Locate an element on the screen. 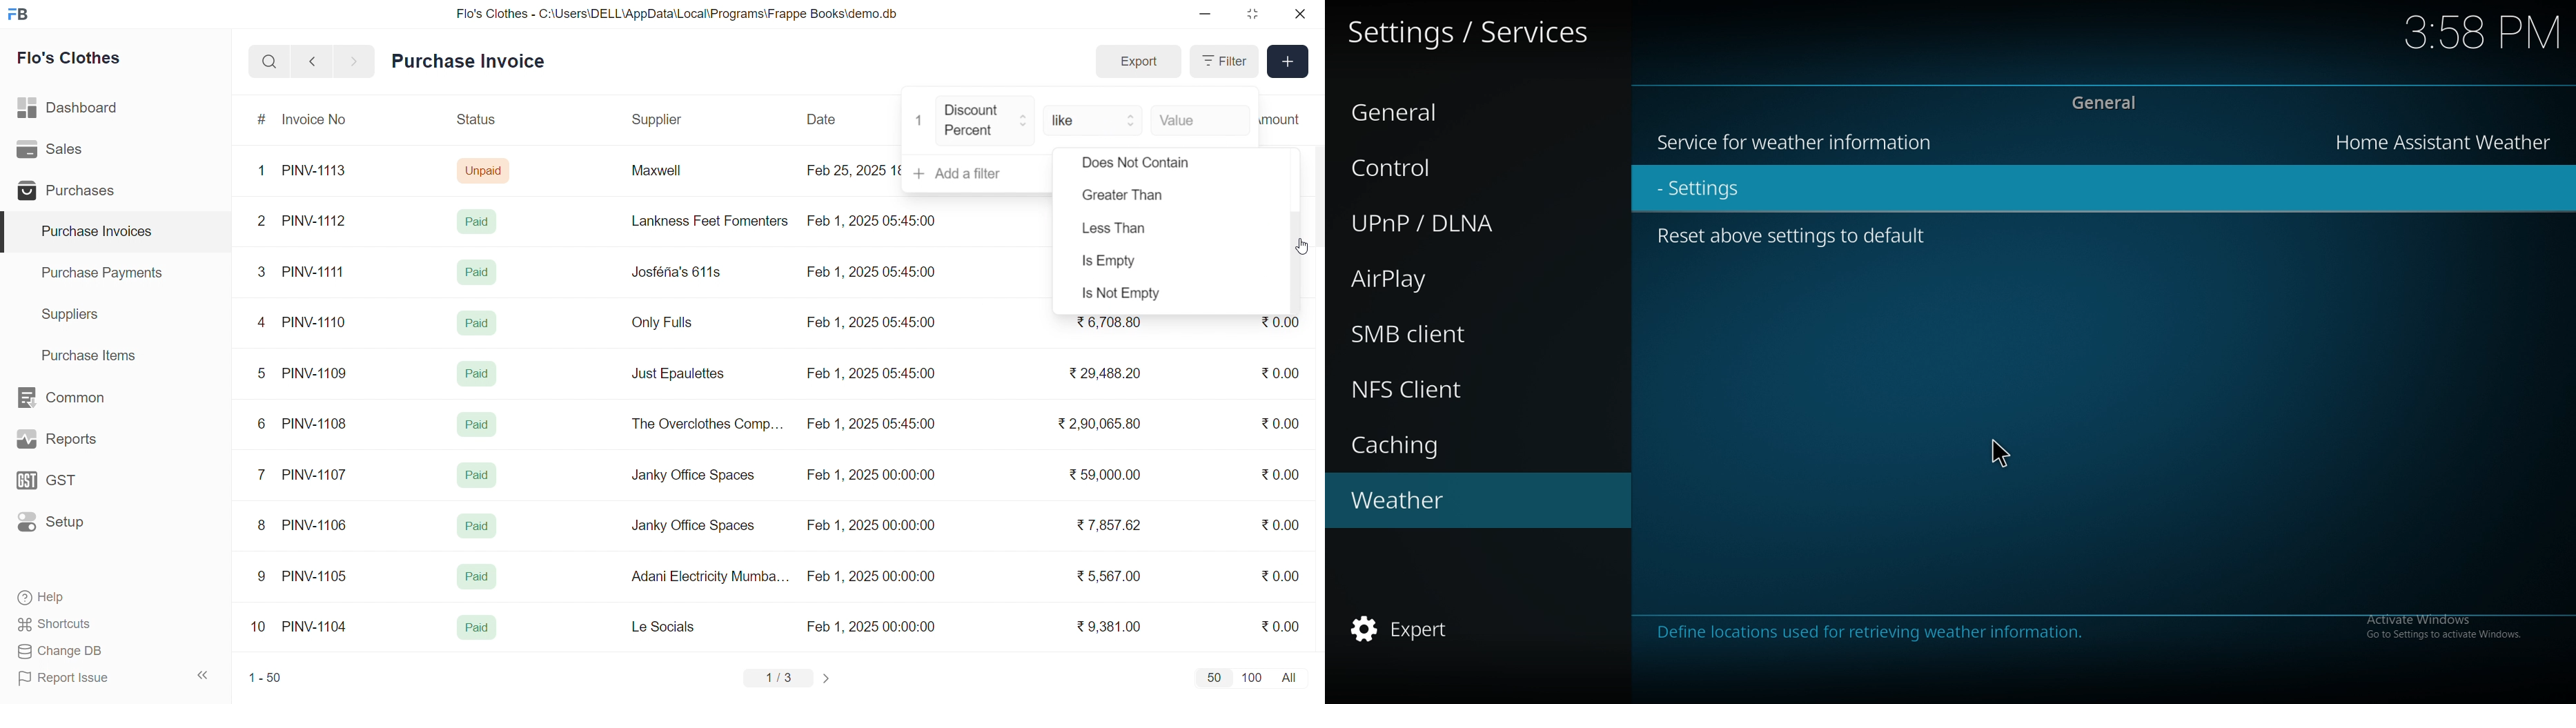 The image size is (2576, 728). Expert is located at coordinates (1407, 630).